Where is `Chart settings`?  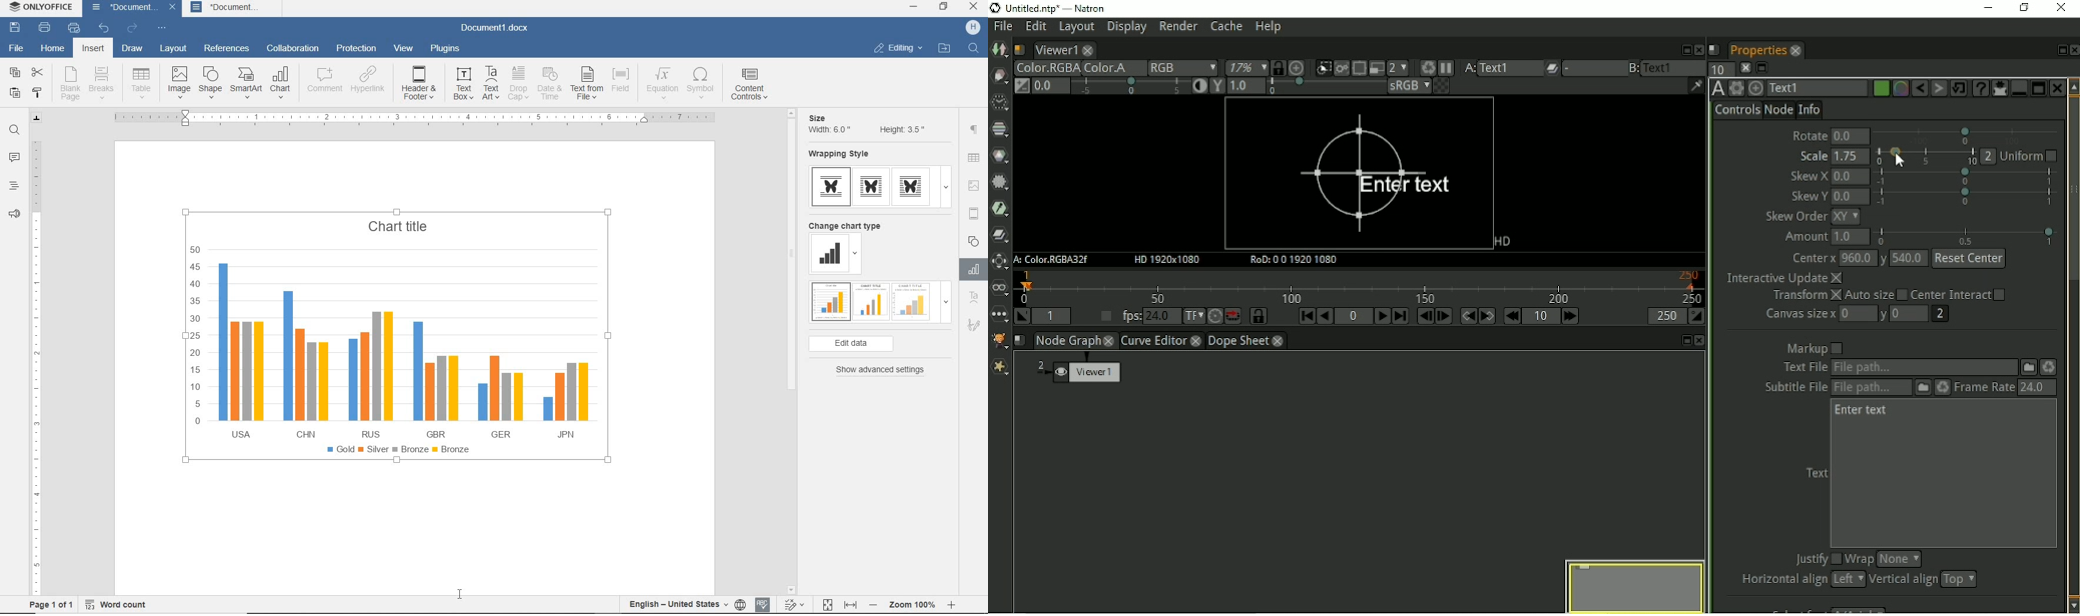
Chart settings is located at coordinates (972, 269).